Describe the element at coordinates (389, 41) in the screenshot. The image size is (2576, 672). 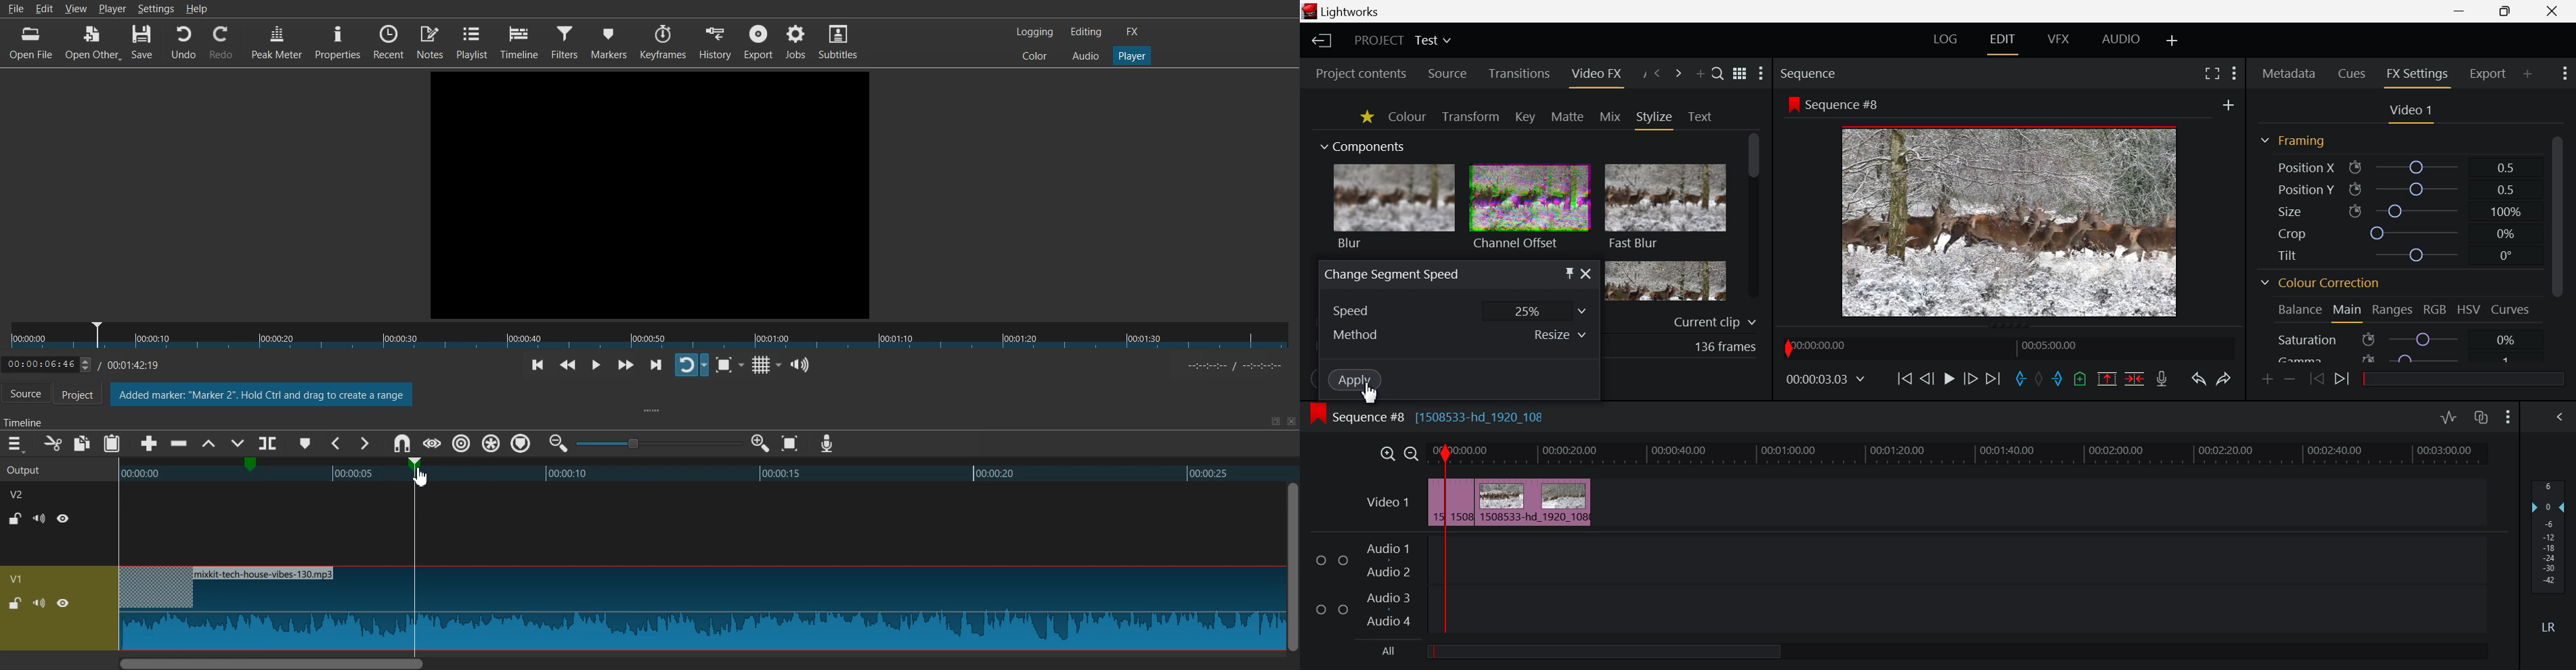
I see `Recent` at that location.